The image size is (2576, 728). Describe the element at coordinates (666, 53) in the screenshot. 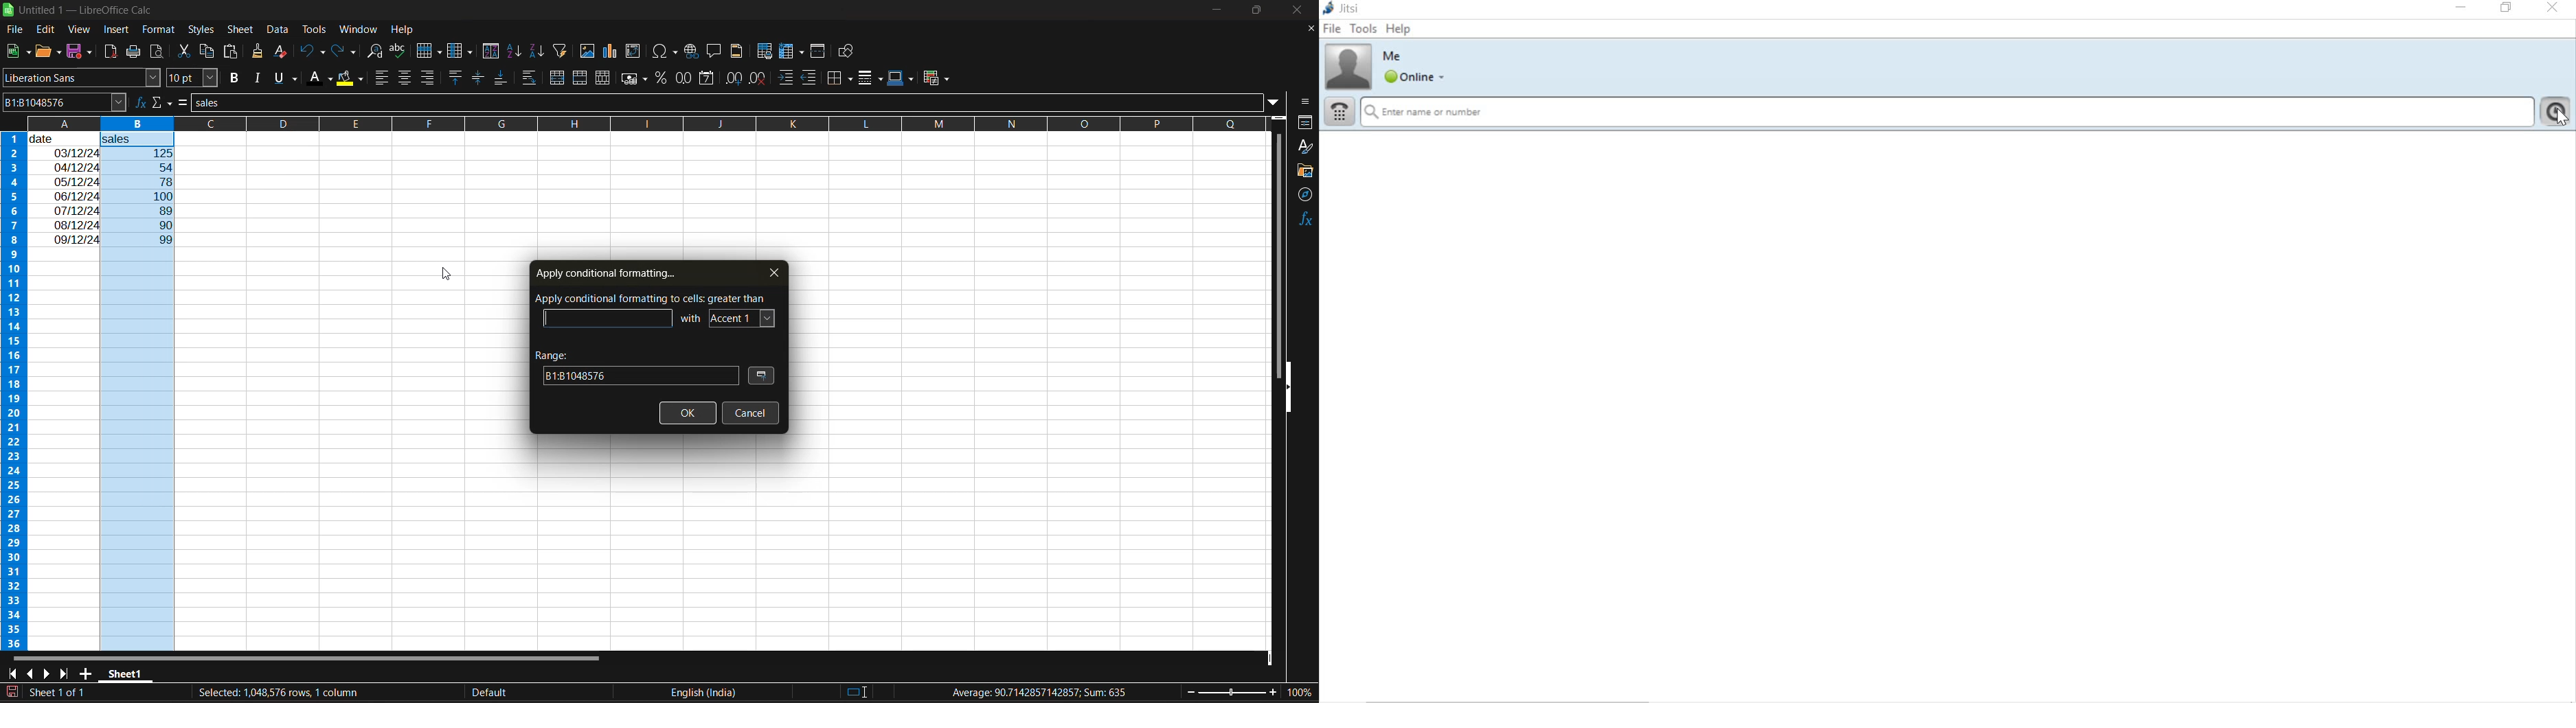

I see `insert special characters` at that location.